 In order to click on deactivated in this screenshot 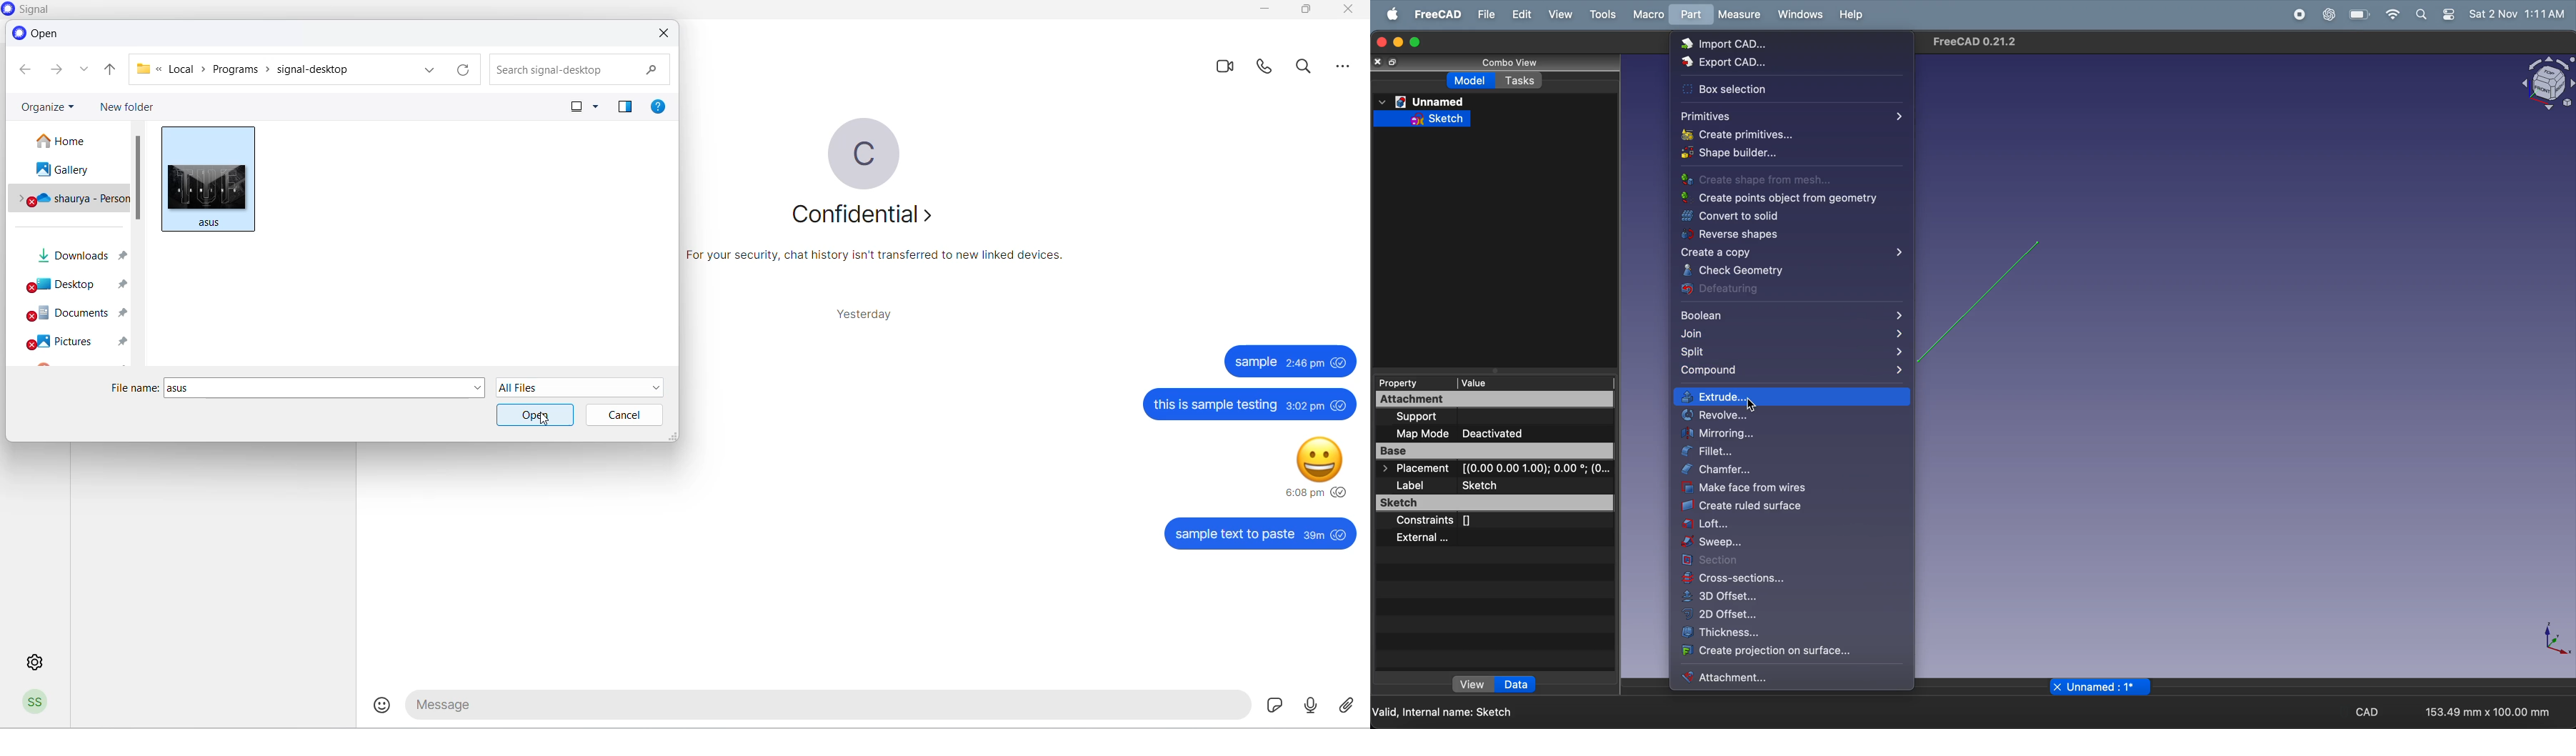, I will do `click(1498, 433)`.